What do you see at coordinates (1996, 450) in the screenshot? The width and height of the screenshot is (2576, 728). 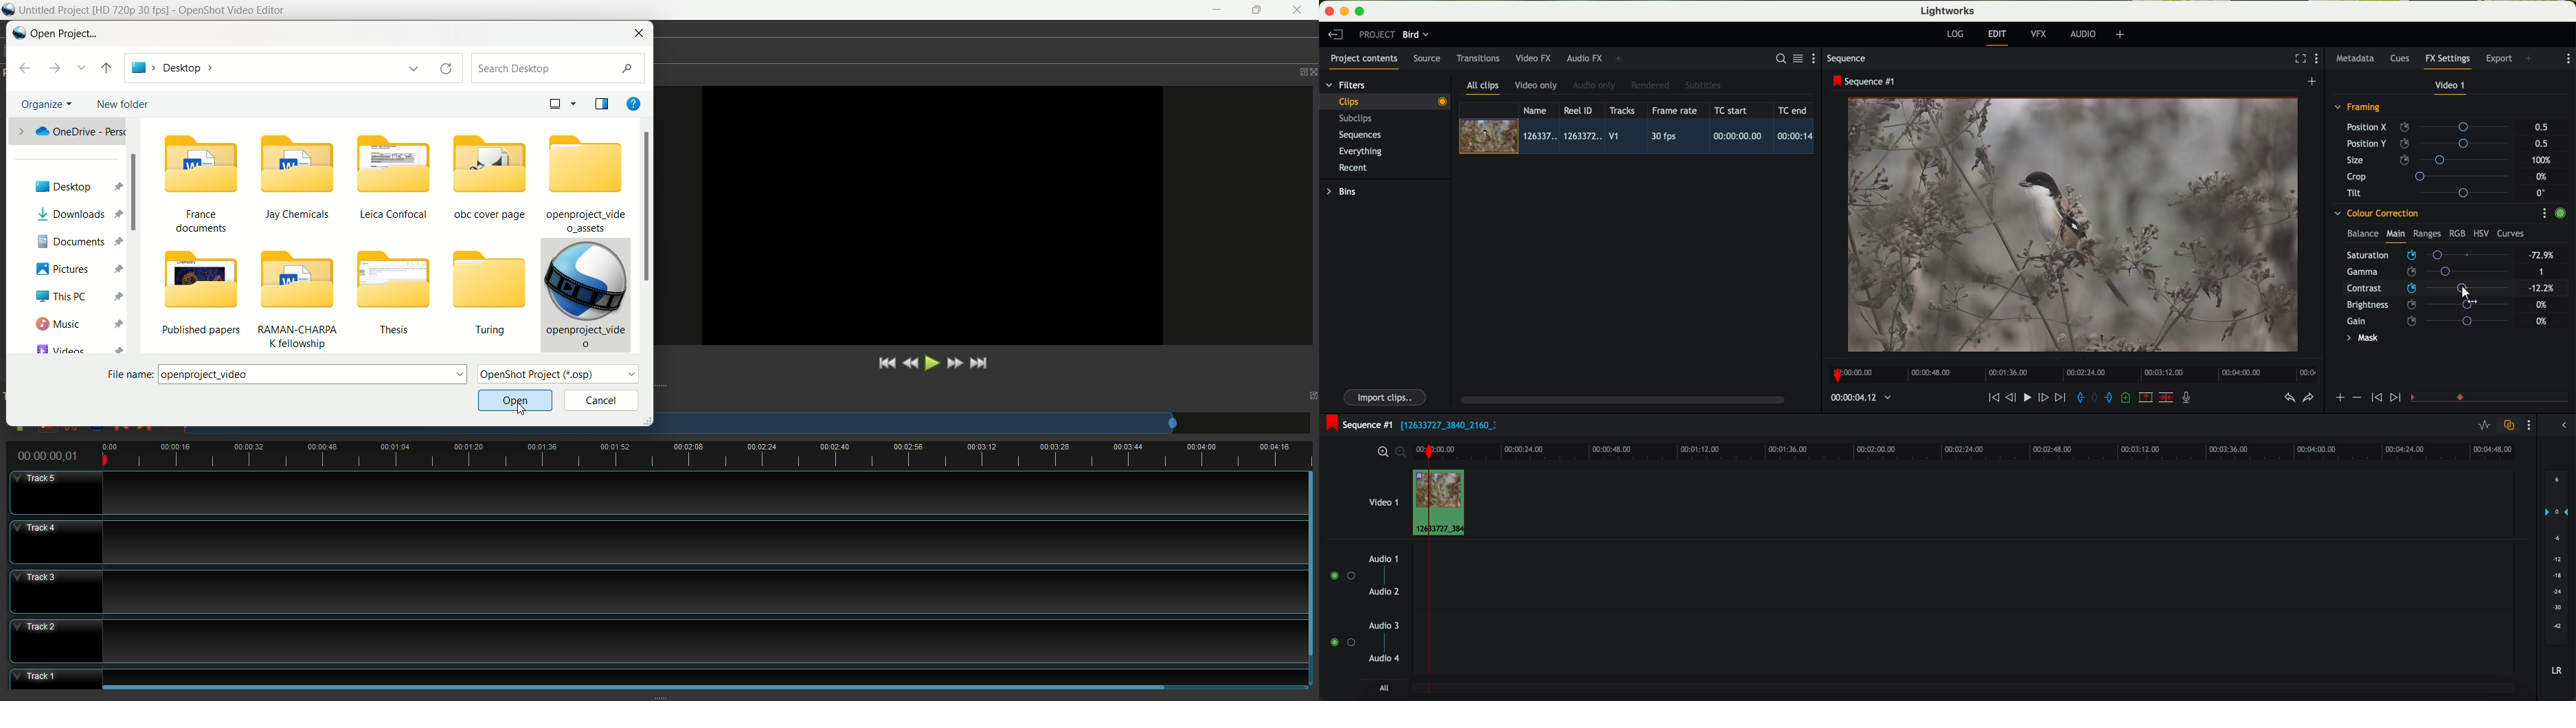 I see `timeline` at bounding box center [1996, 450].